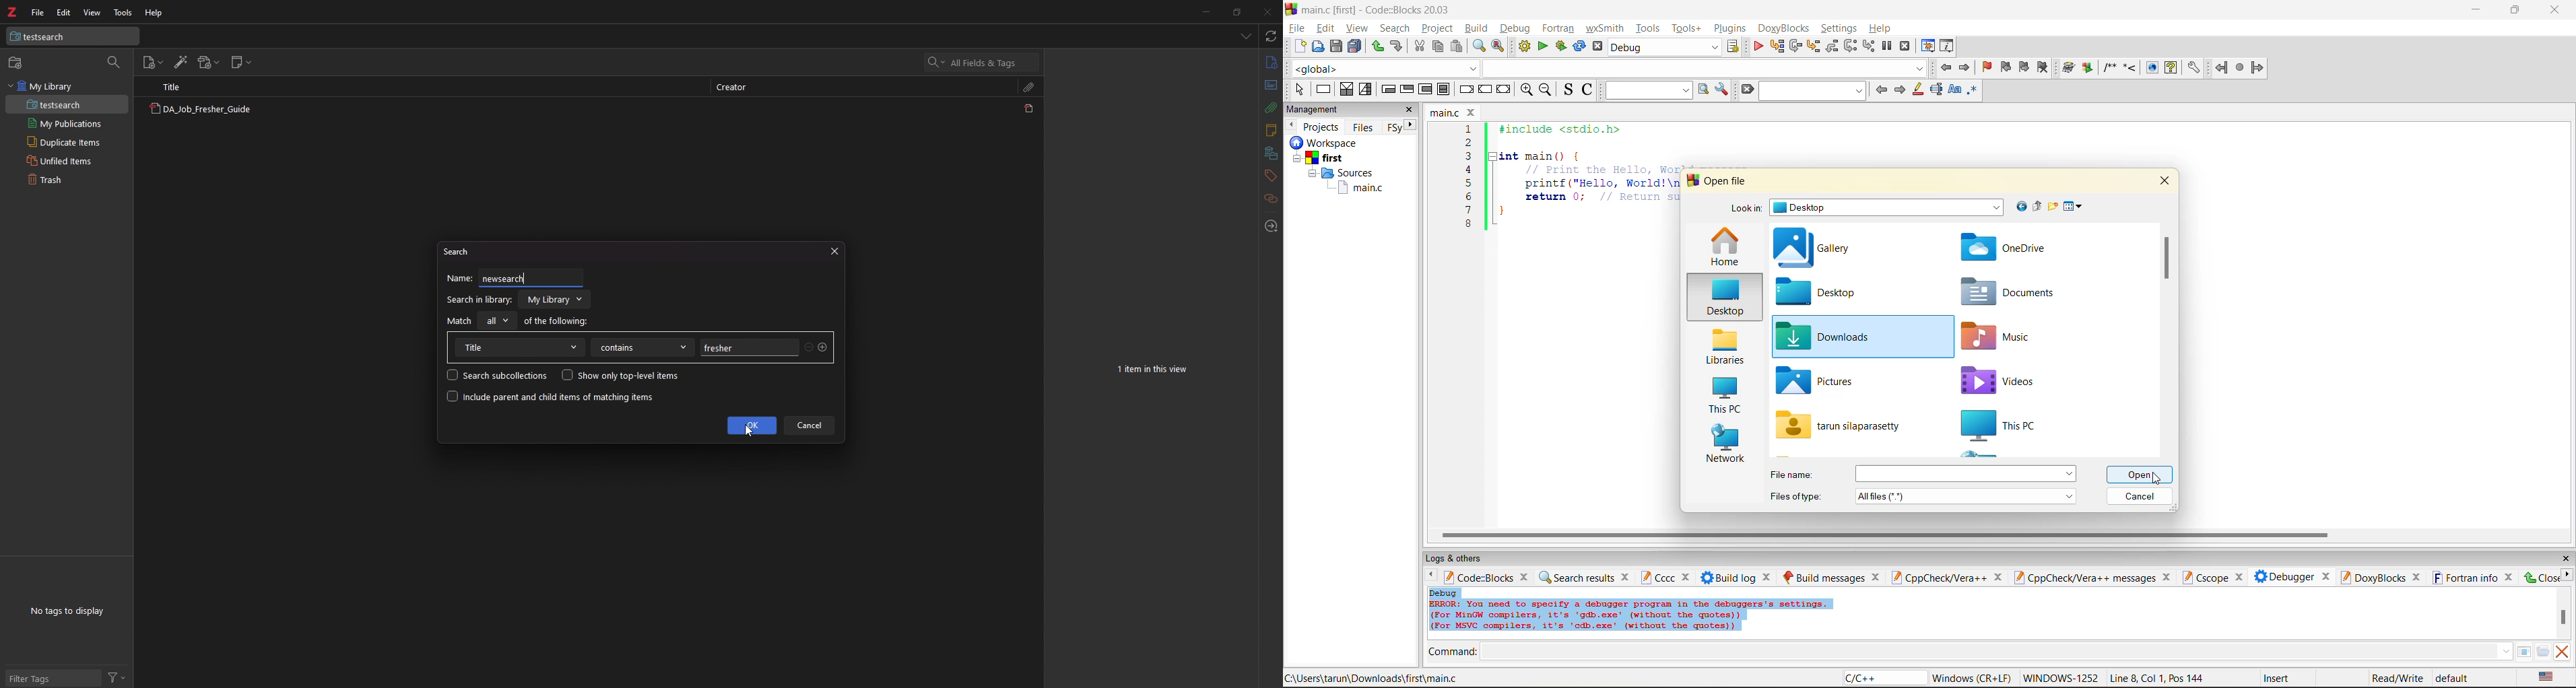  I want to click on one drive, so click(2006, 248).